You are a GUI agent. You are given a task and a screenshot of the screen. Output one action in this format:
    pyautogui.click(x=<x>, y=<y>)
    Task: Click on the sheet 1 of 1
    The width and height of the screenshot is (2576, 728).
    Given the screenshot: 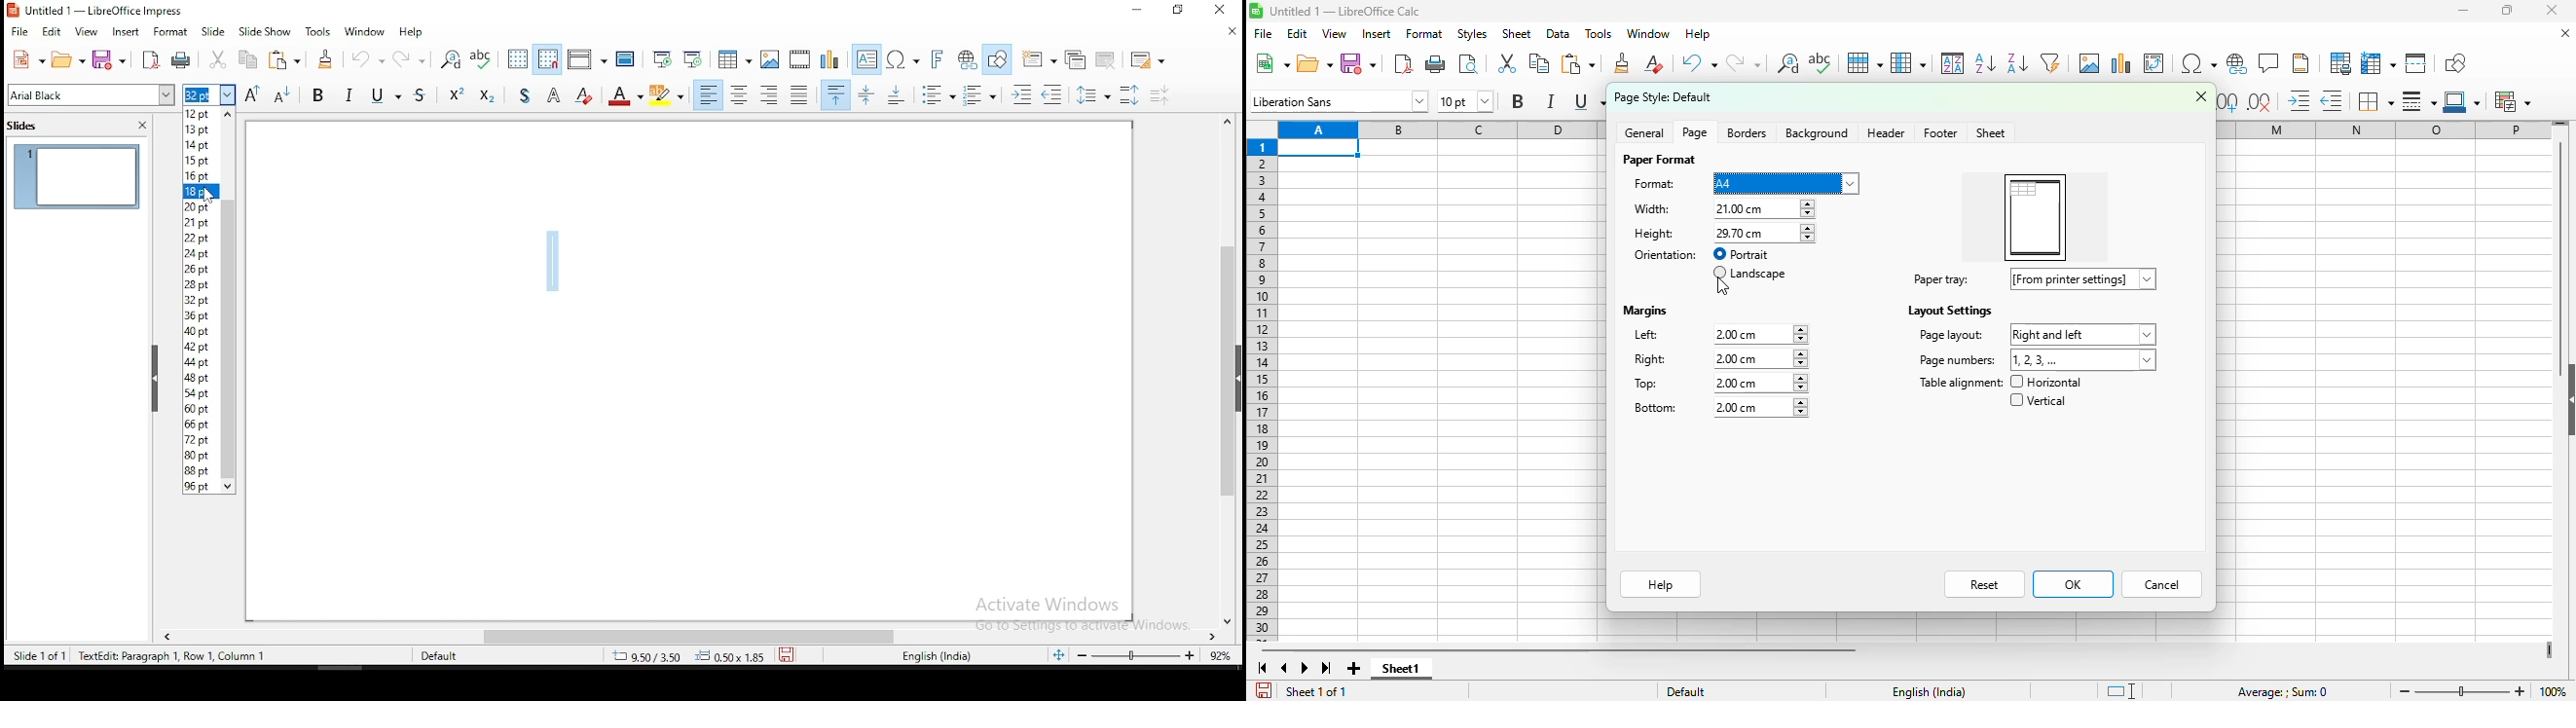 What is the action you would take?
    pyautogui.click(x=1314, y=691)
    